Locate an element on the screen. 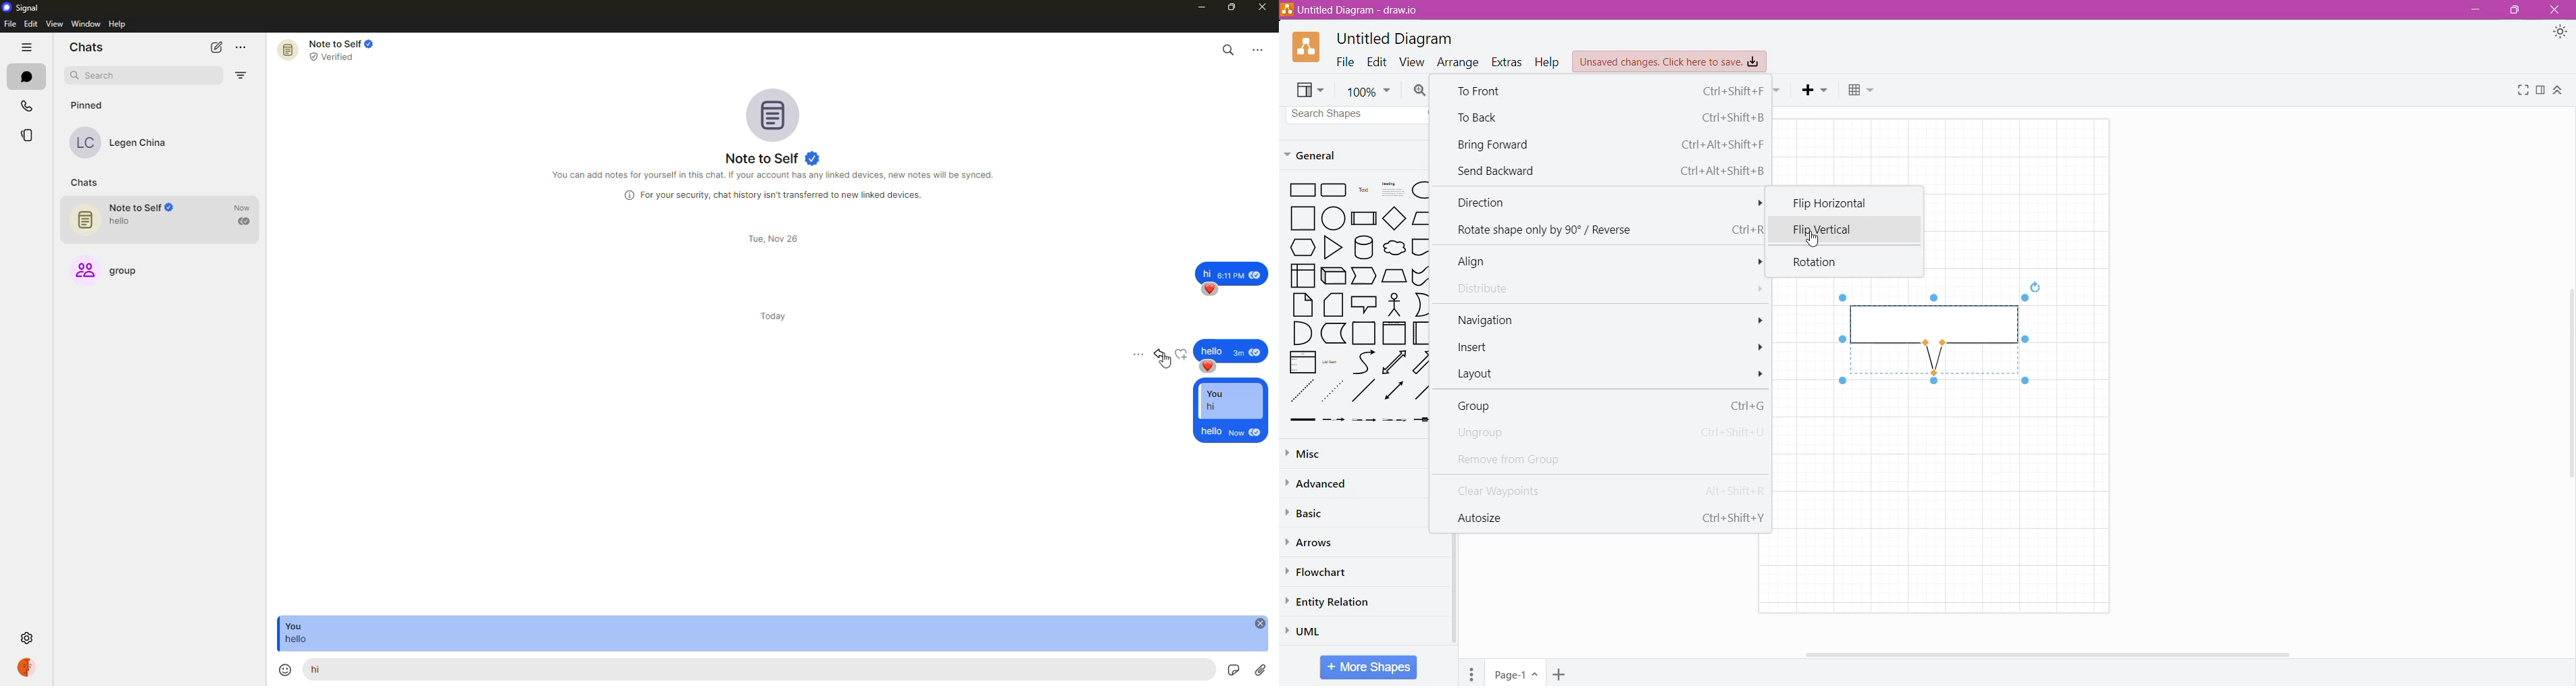  frame is located at coordinates (1394, 333).